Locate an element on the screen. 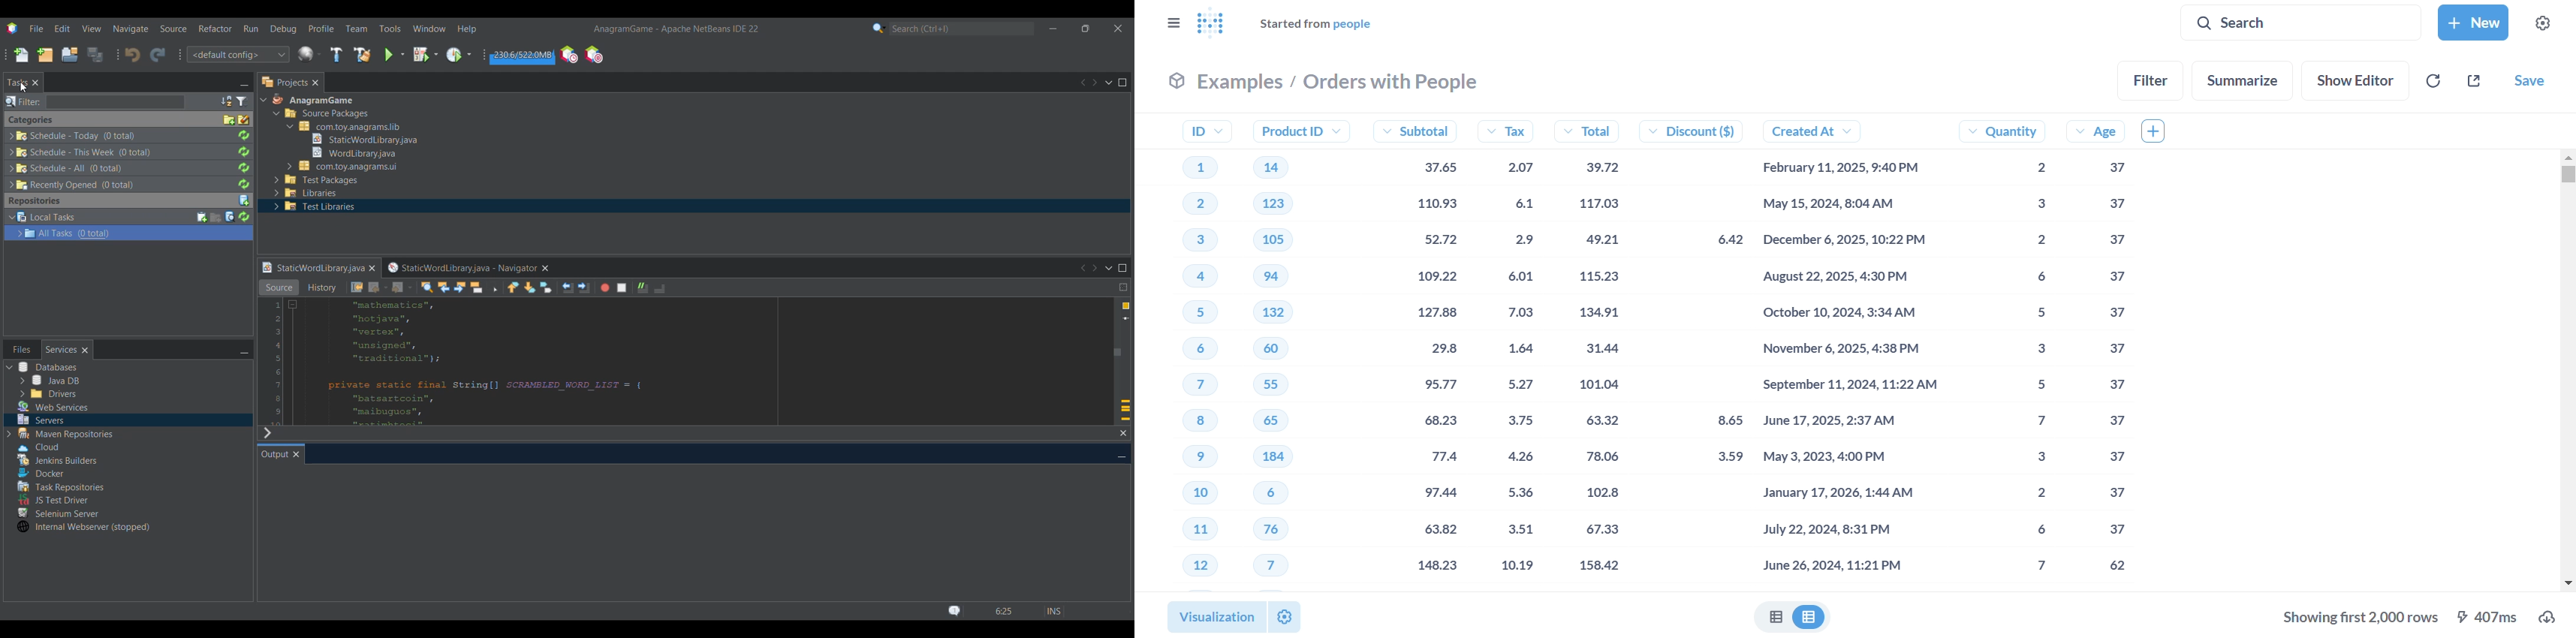  Profile menu is located at coordinates (321, 28).